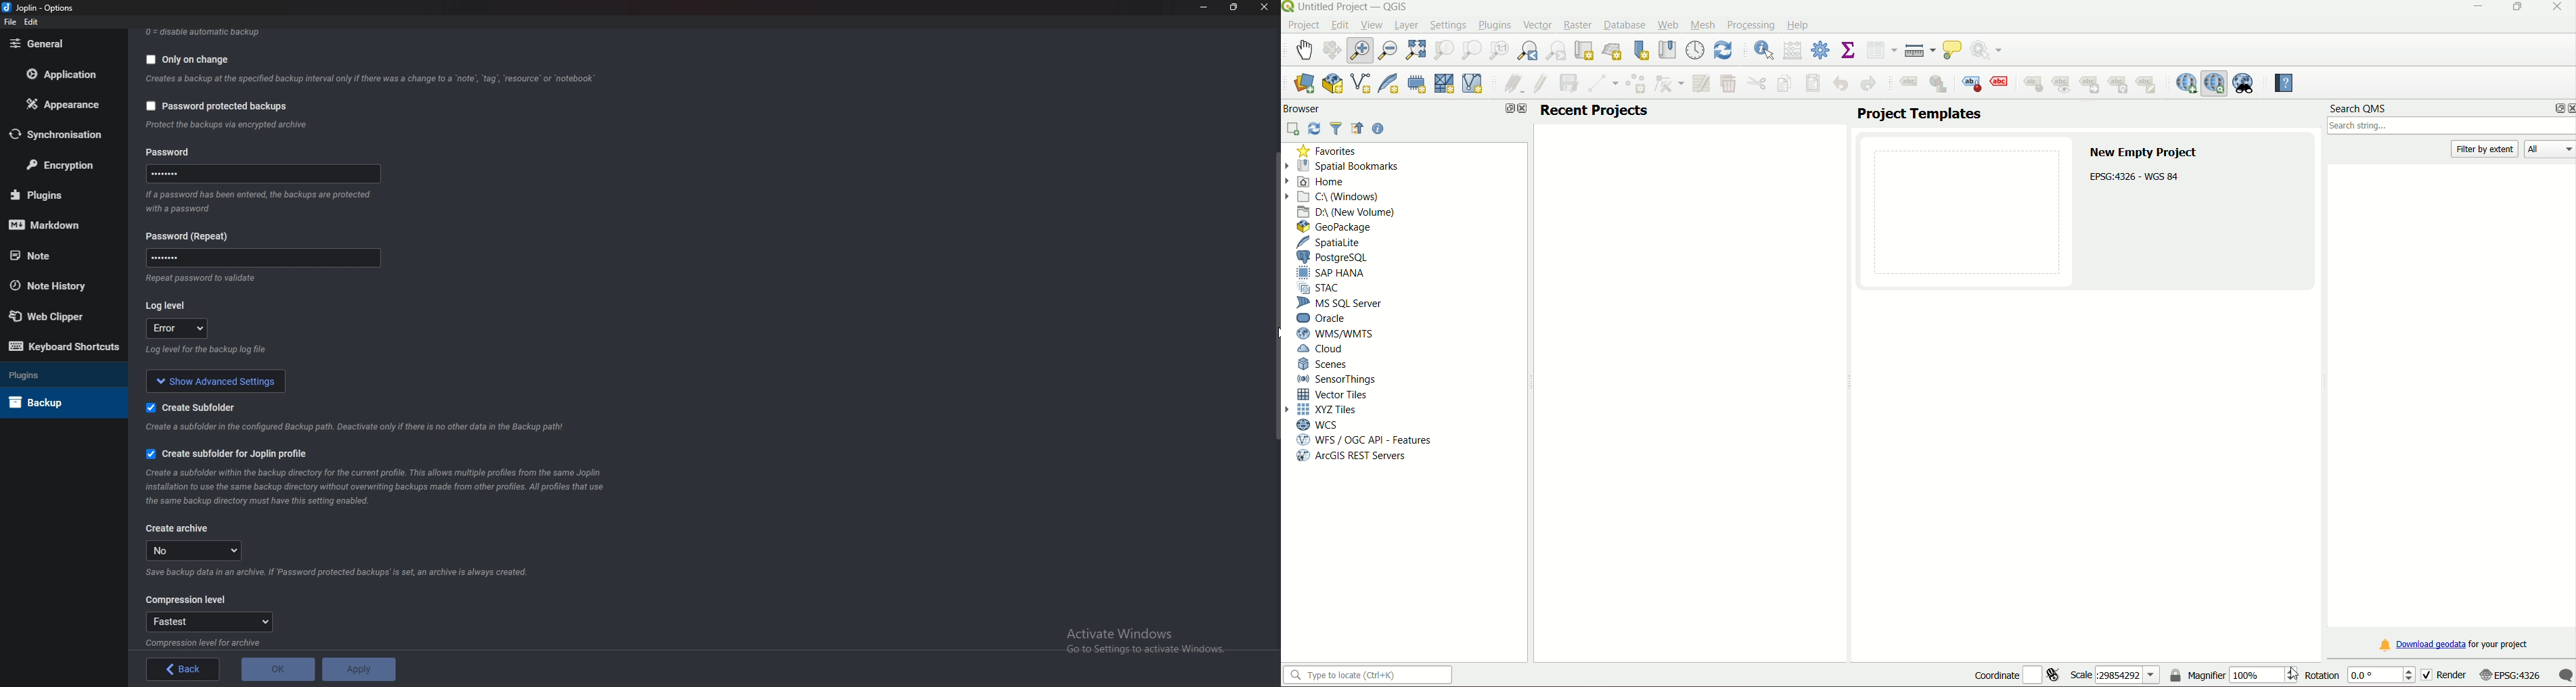 The width and height of the screenshot is (2576, 700). Describe the element at coordinates (190, 235) in the screenshot. I see `Password` at that location.